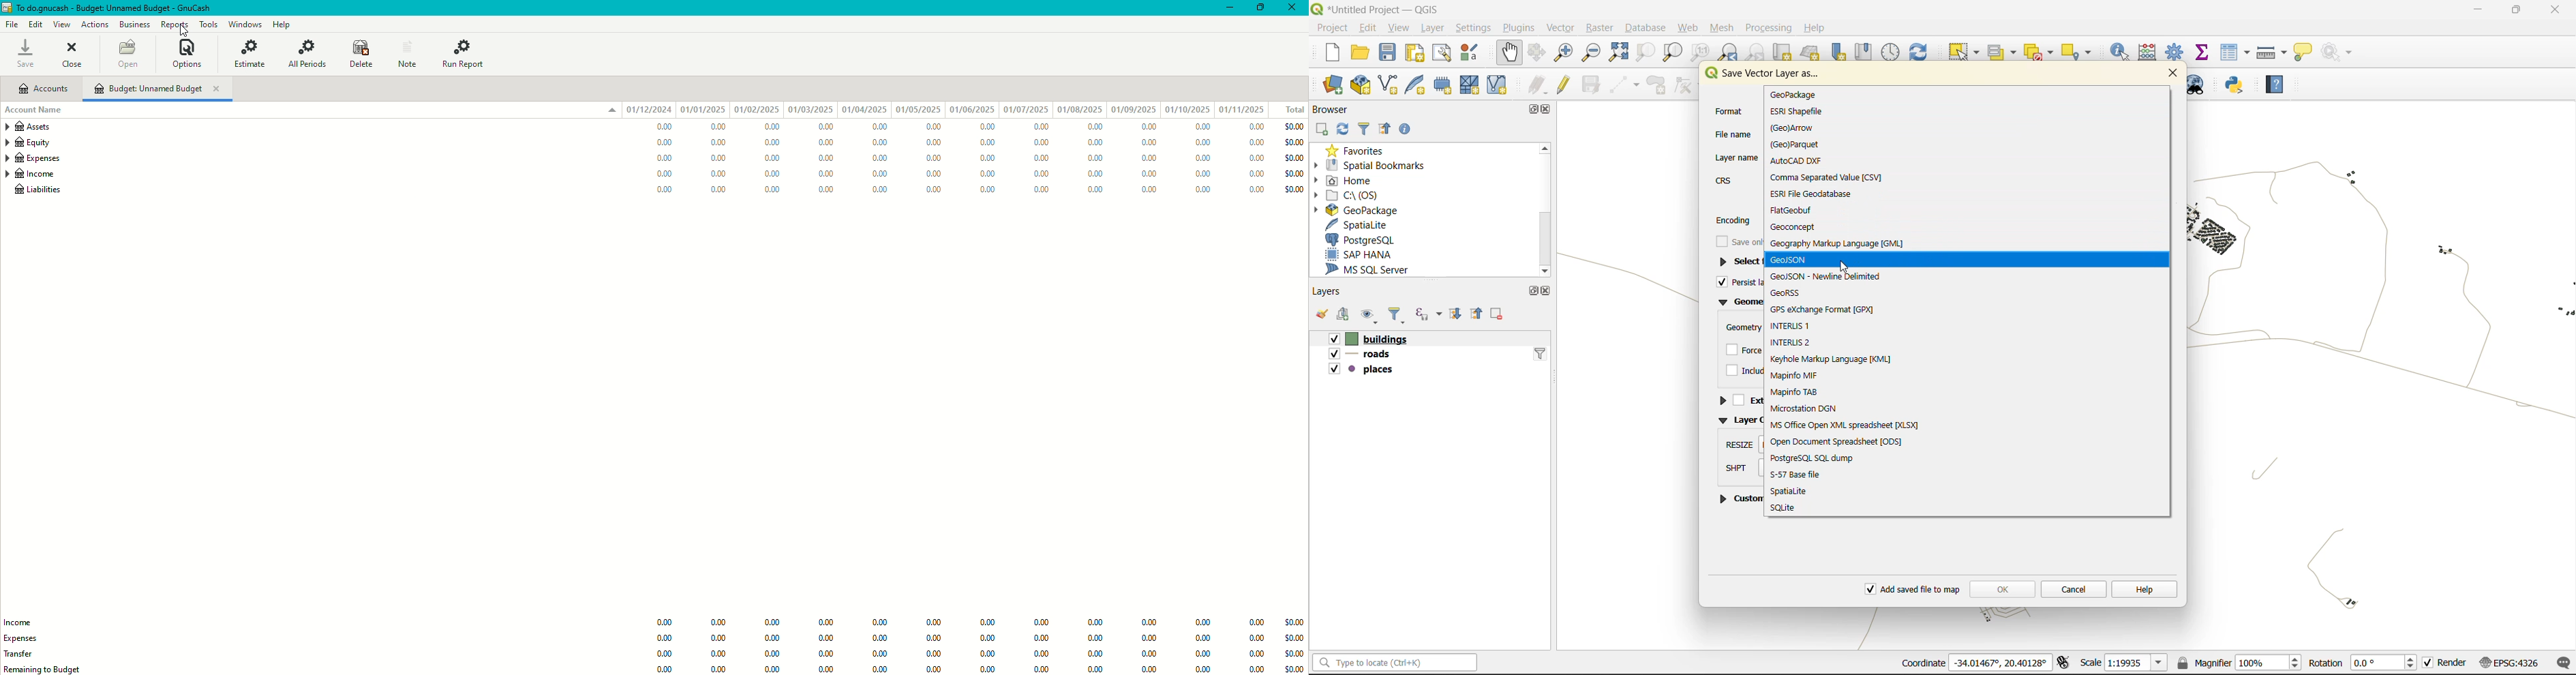 Image resolution: width=2576 pixels, height=700 pixels. What do you see at coordinates (723, 668) in the screenshot?
I see `0.00` at bounding box center [723, 668].